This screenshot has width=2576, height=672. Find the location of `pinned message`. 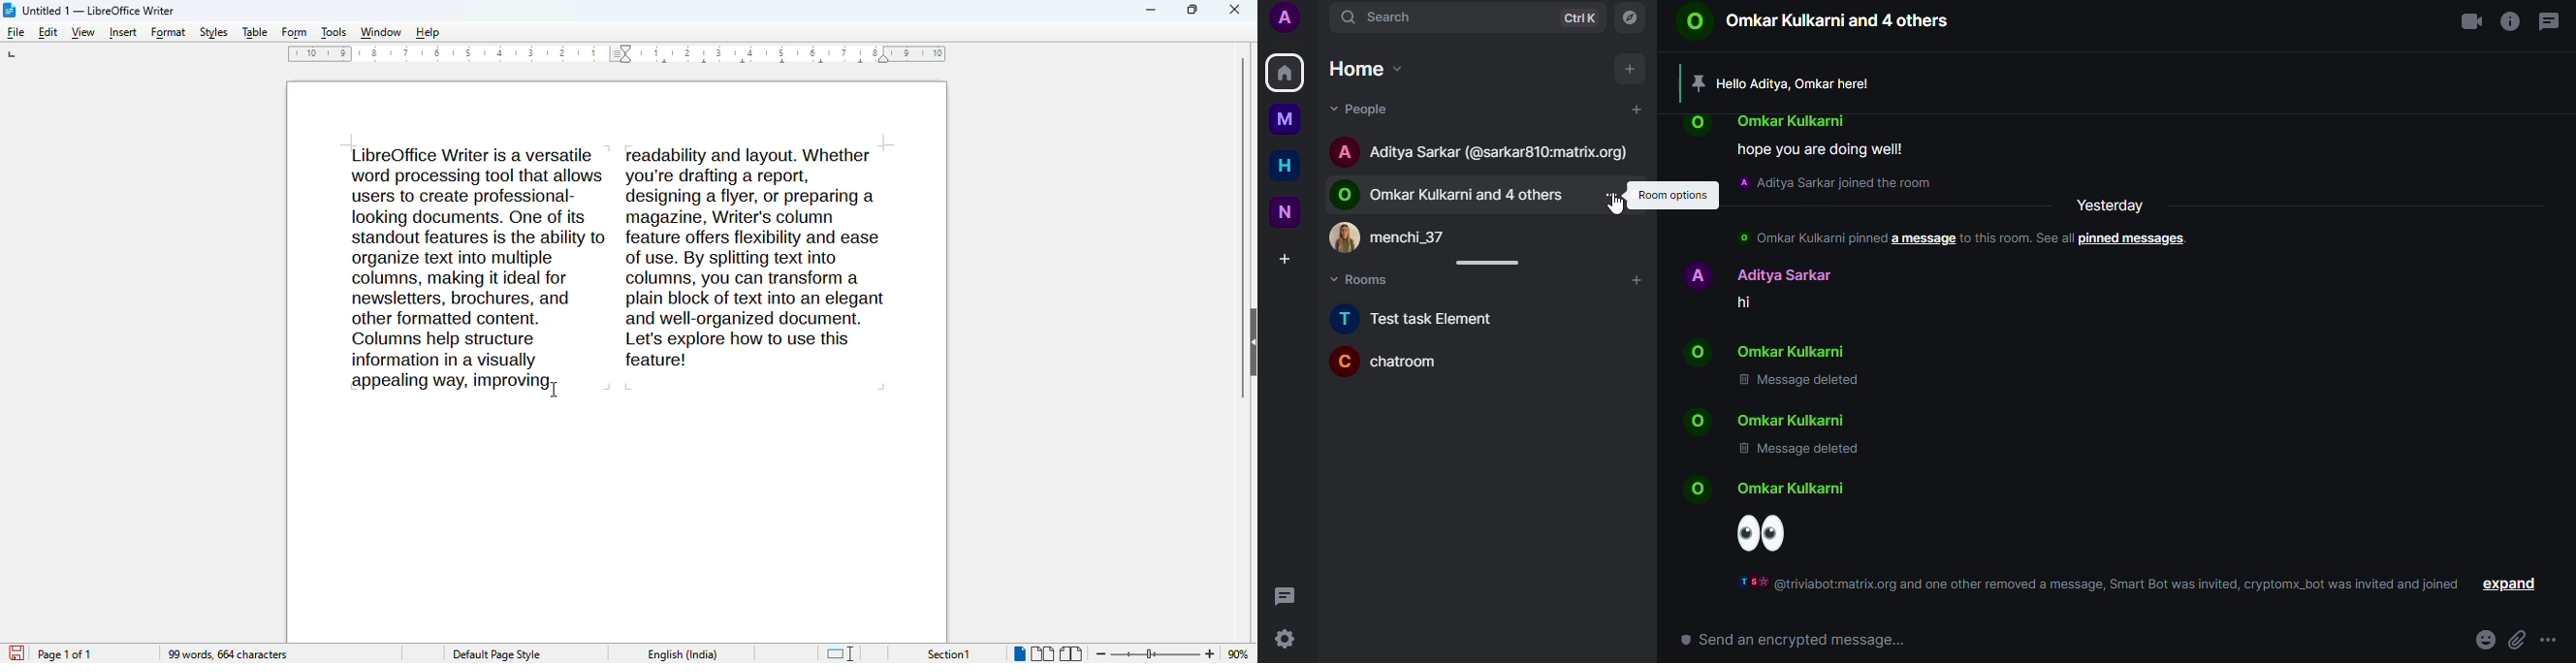

pinned message is located at coordinates (1786, 81).